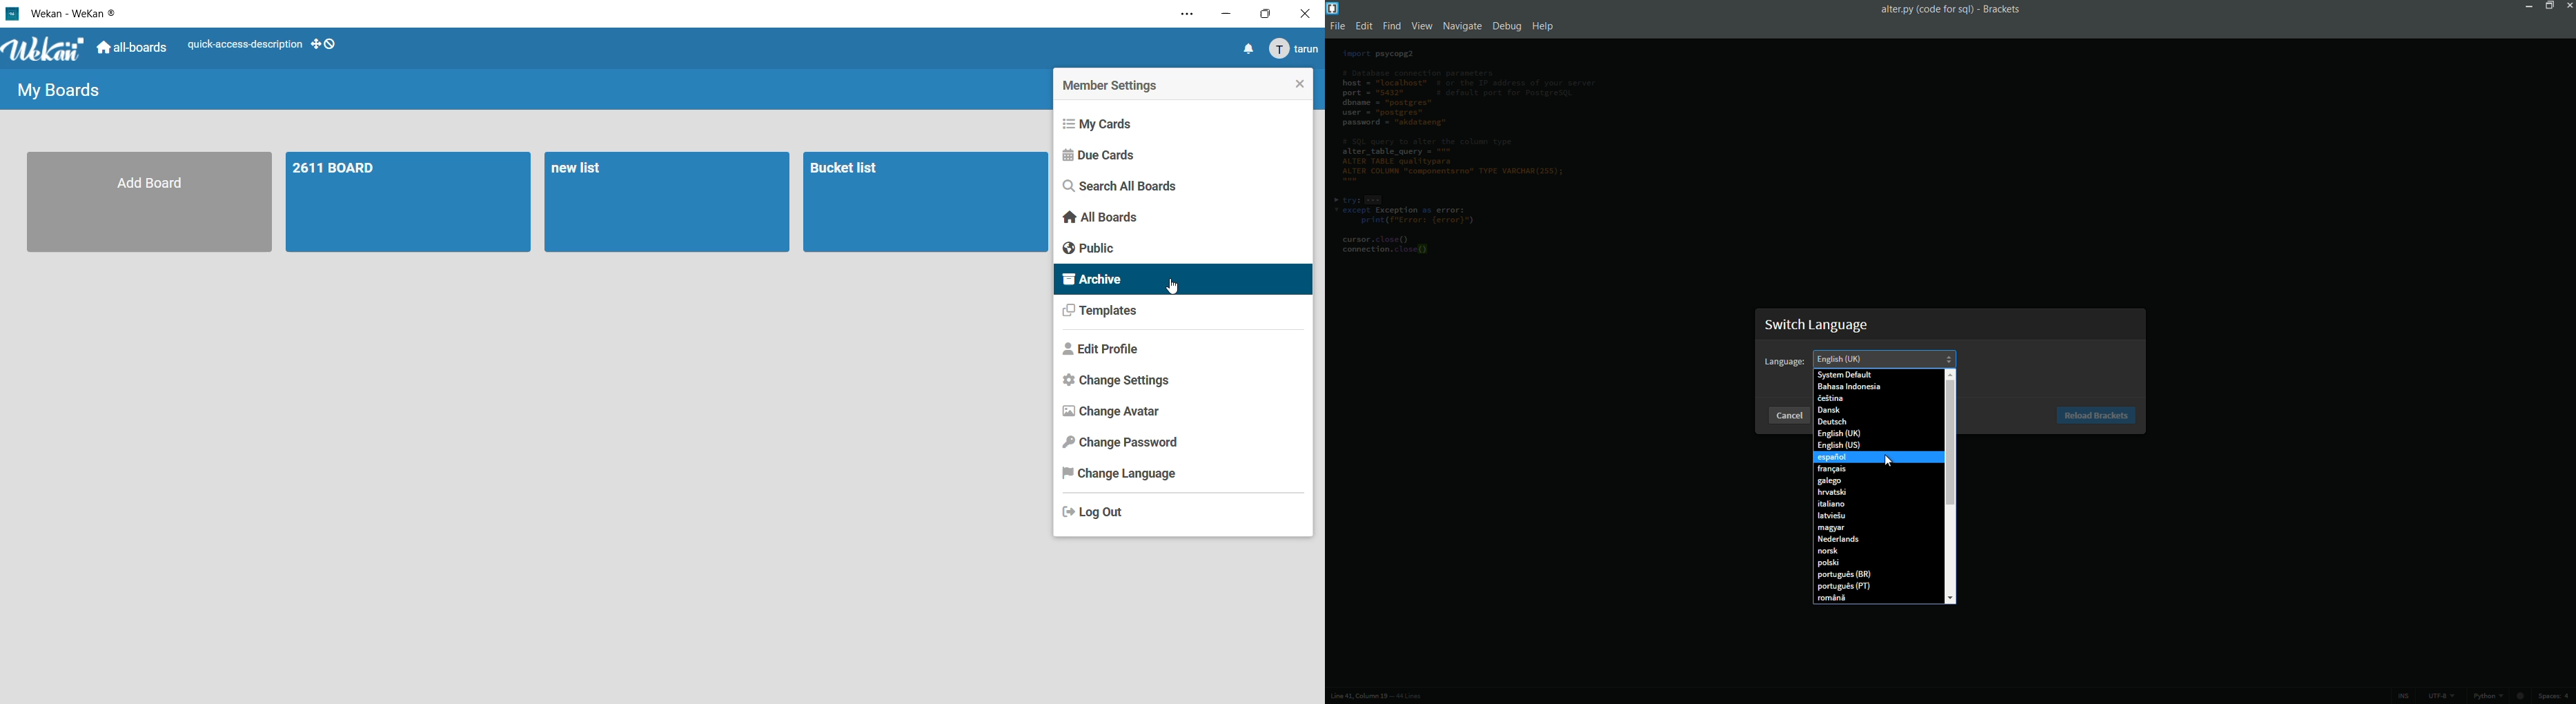 Image resolution: width=2576 pixels, height=728 pixels. Describe the element at coordinates (1092, 249) in the screenshot. I see `public` at that location.